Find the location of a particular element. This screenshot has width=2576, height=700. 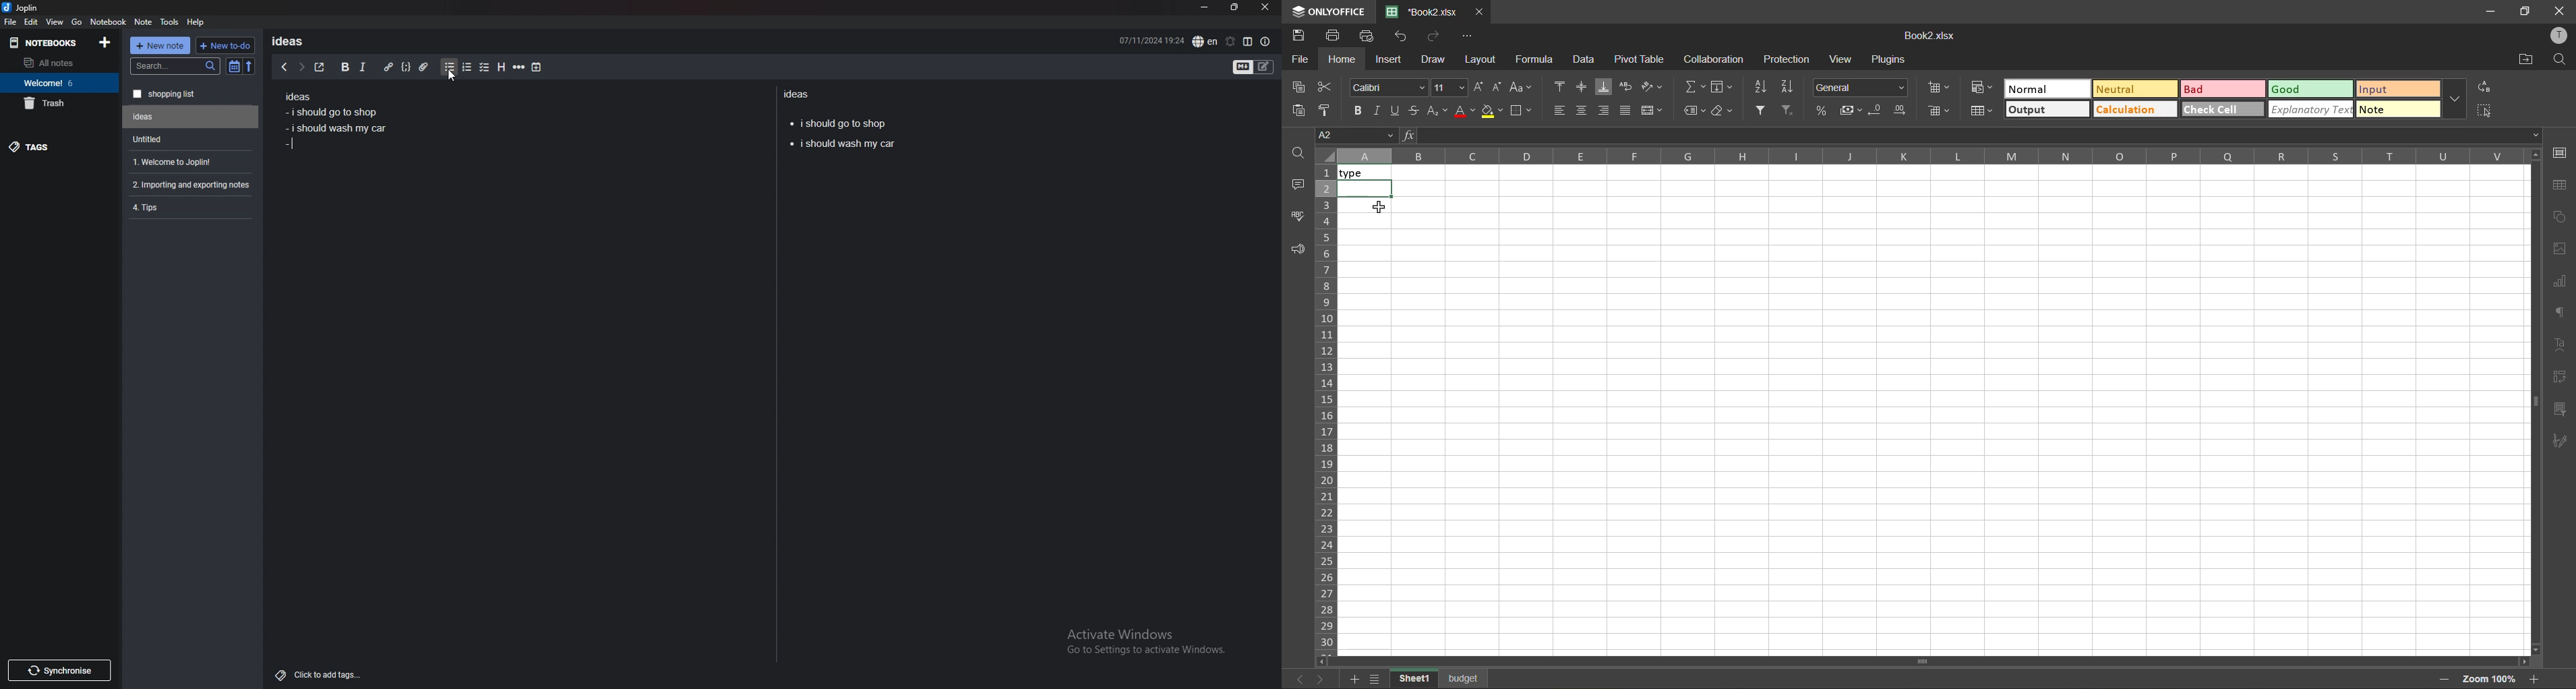

toggle editor layout is located at coordinates (1248, 41).